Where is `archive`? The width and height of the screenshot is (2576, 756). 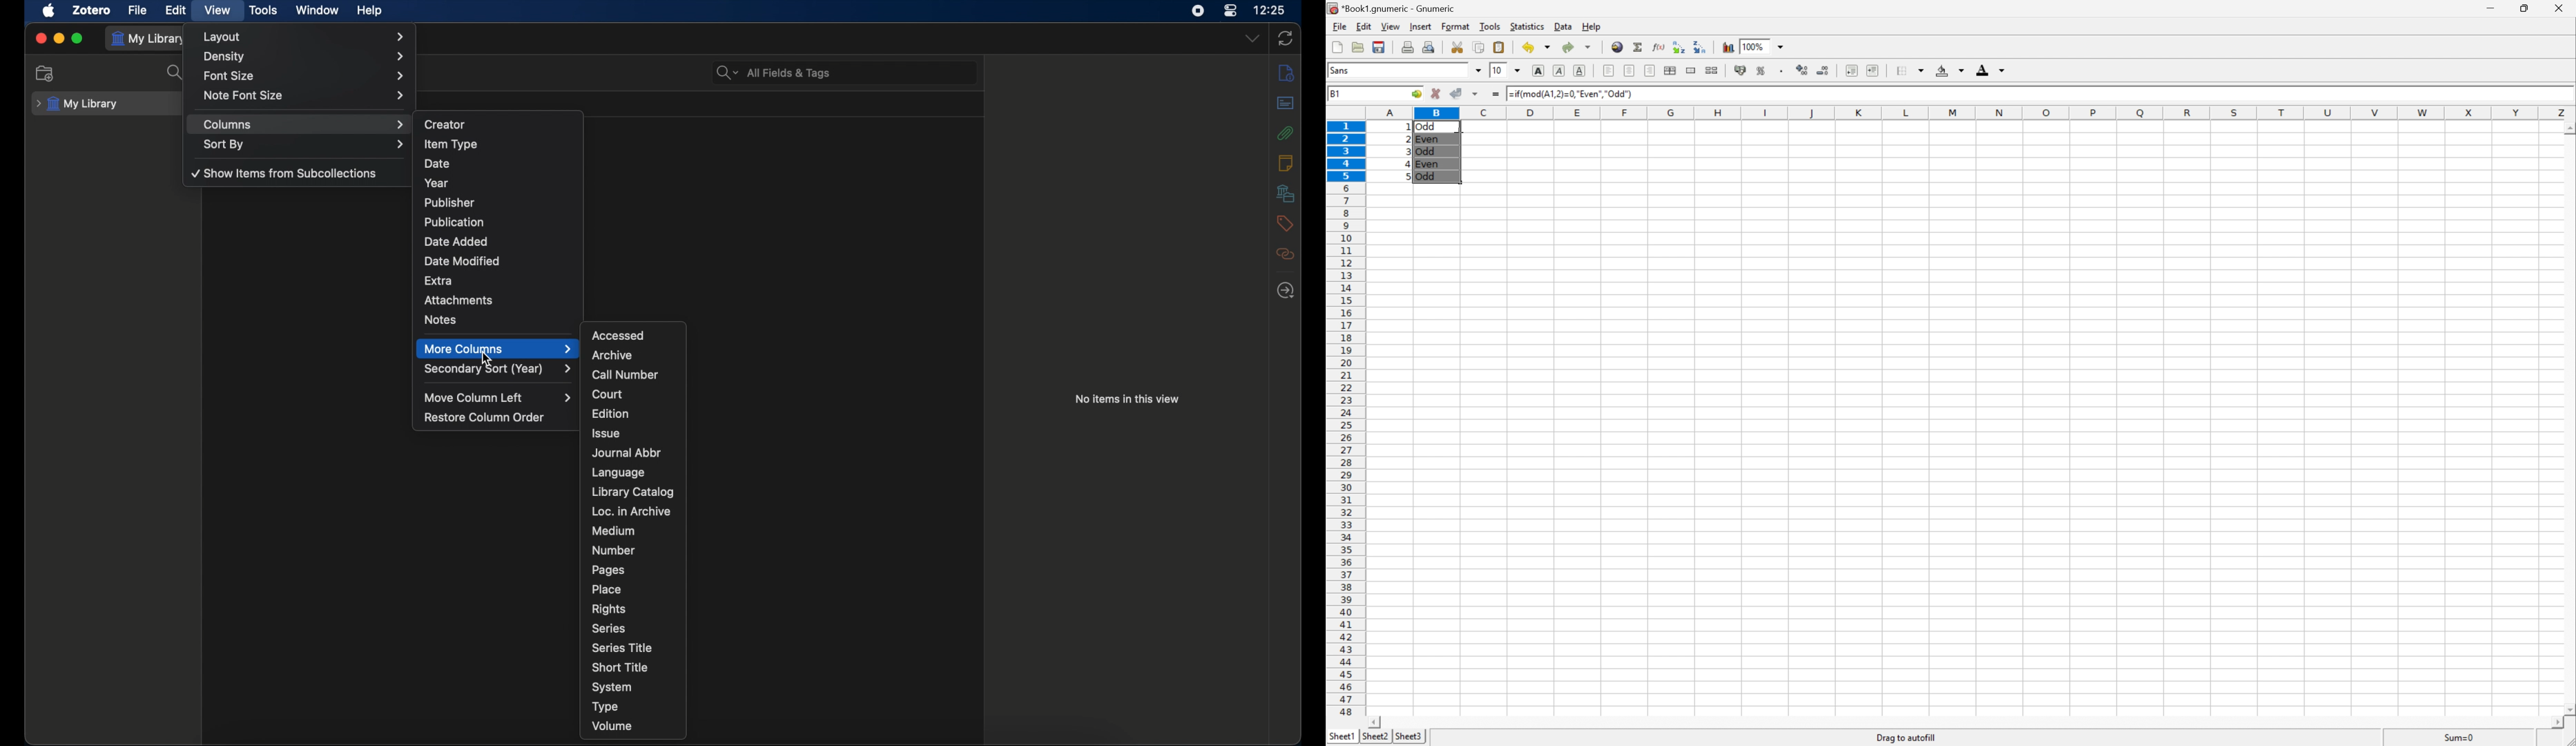 archive is located at coordinates (612, 356).